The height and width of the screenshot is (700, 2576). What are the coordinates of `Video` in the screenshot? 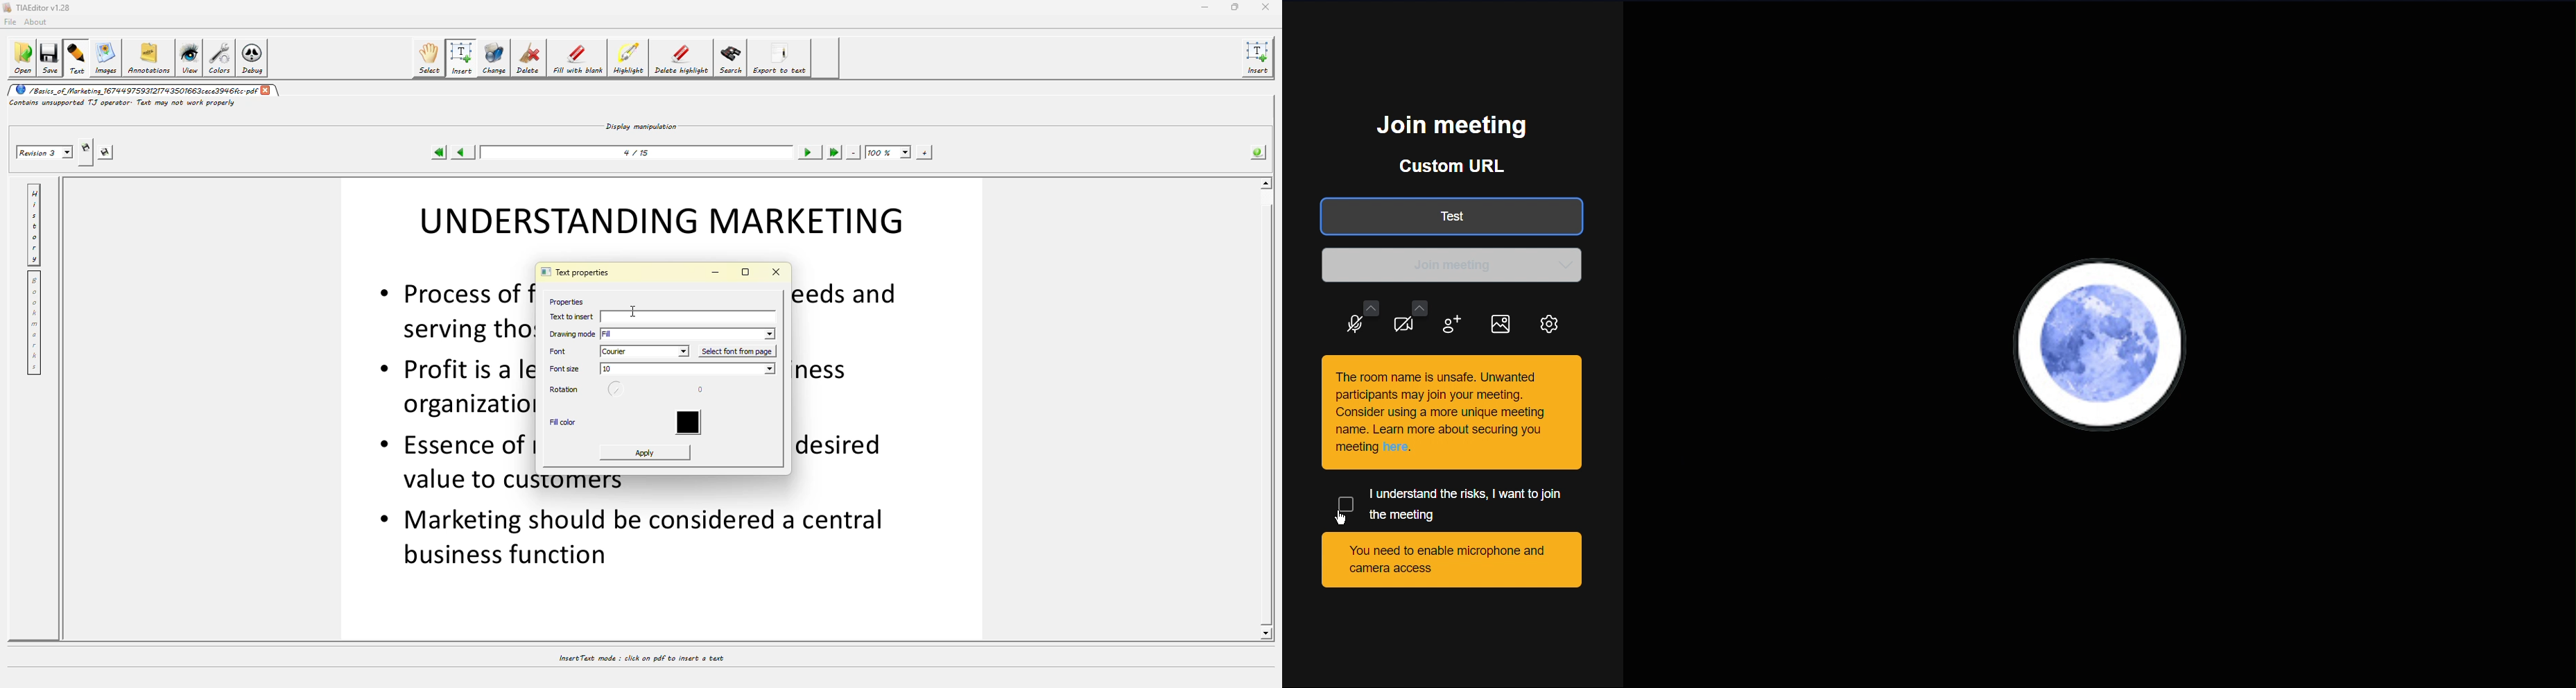 It's located at (1410, 318).